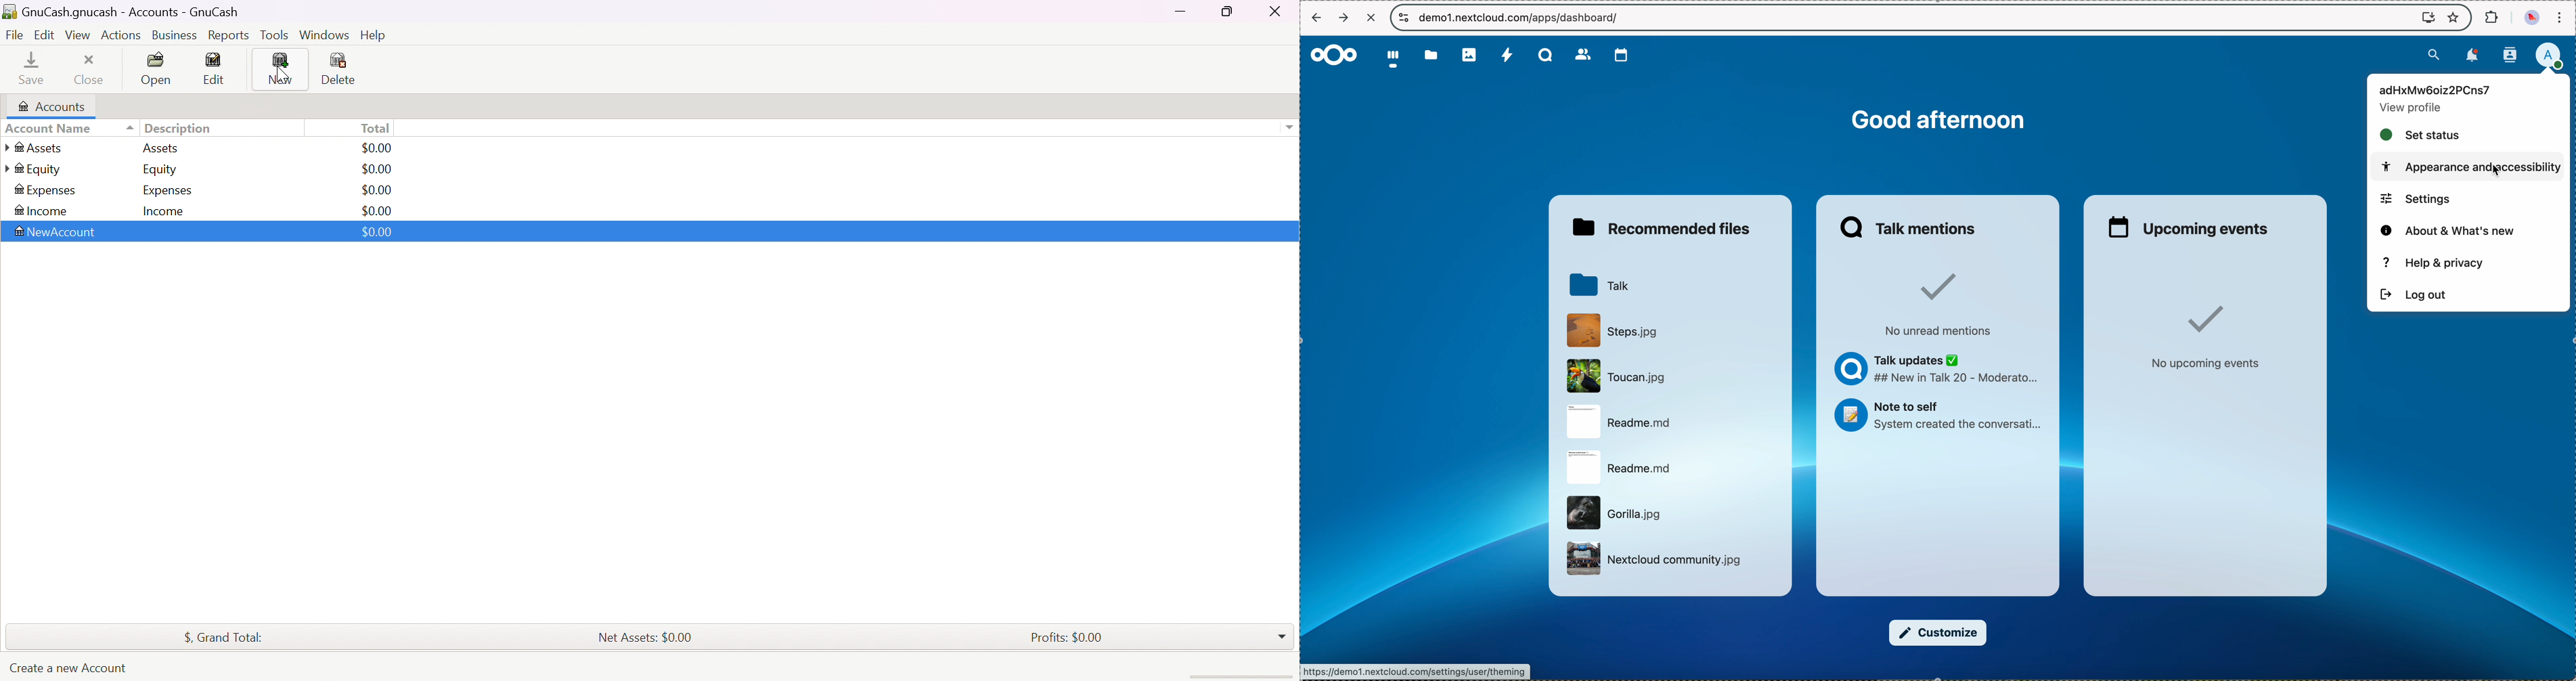  Describe the element at coordinates (2490, 17) in the screenshot. I see `extensions` at that location.